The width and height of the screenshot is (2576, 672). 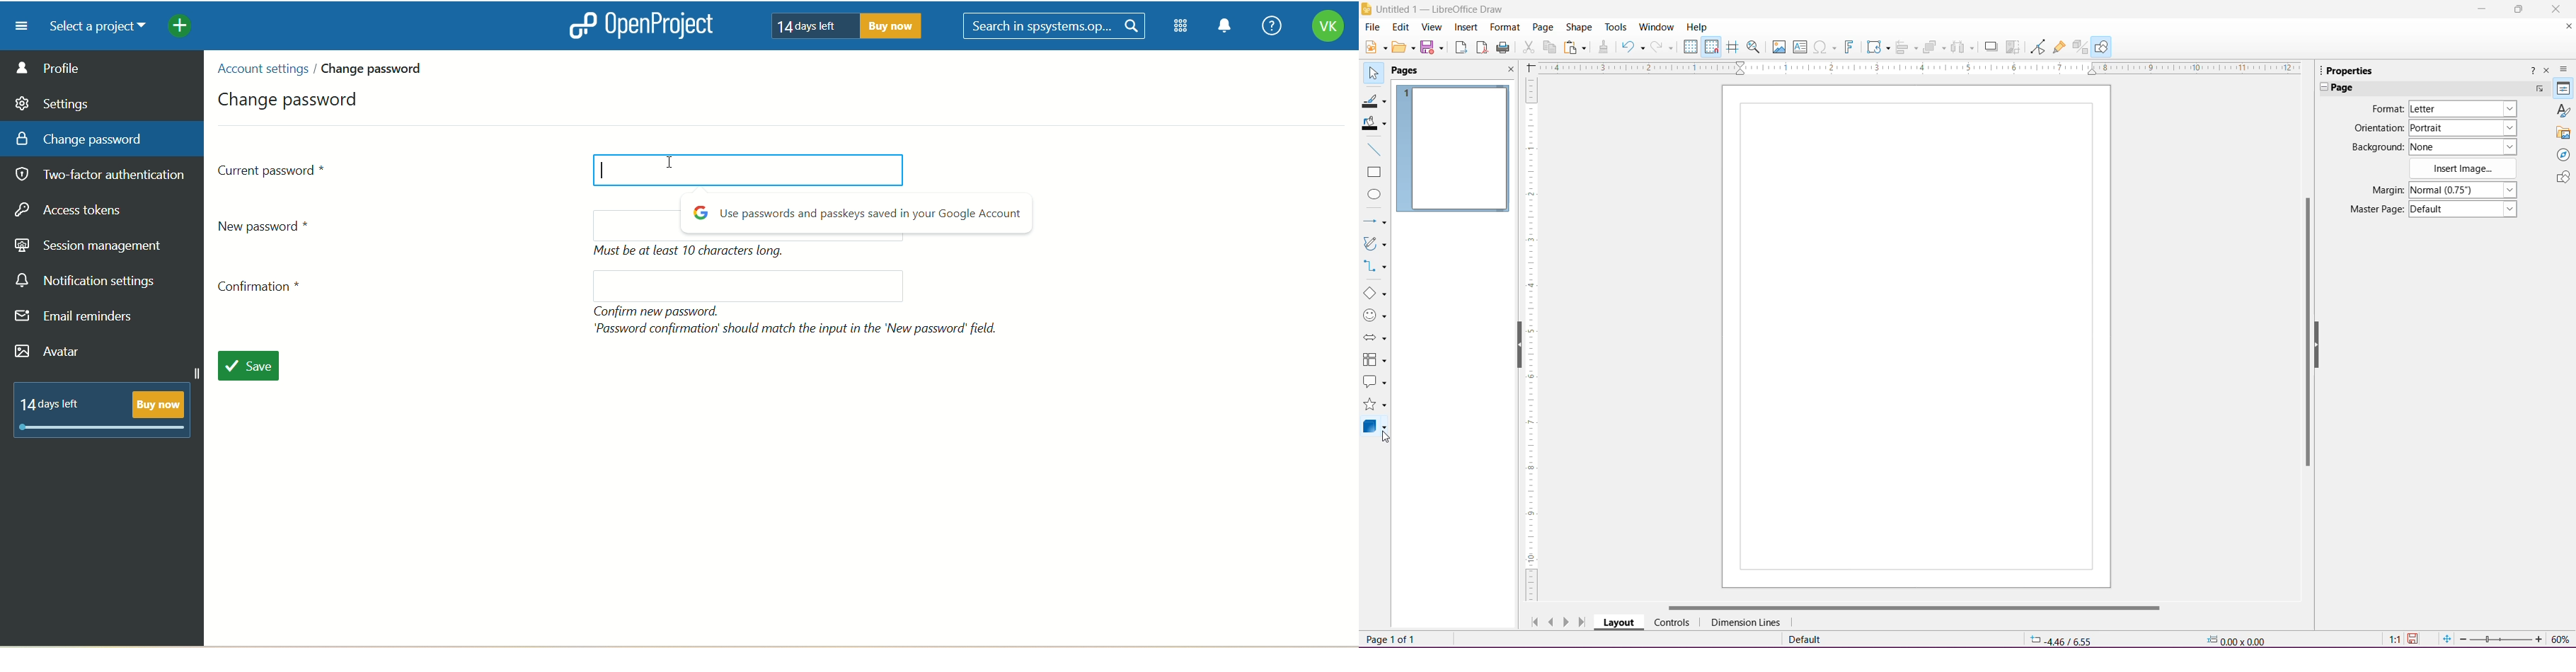 I want to click on text, so click(x=694, y=252).